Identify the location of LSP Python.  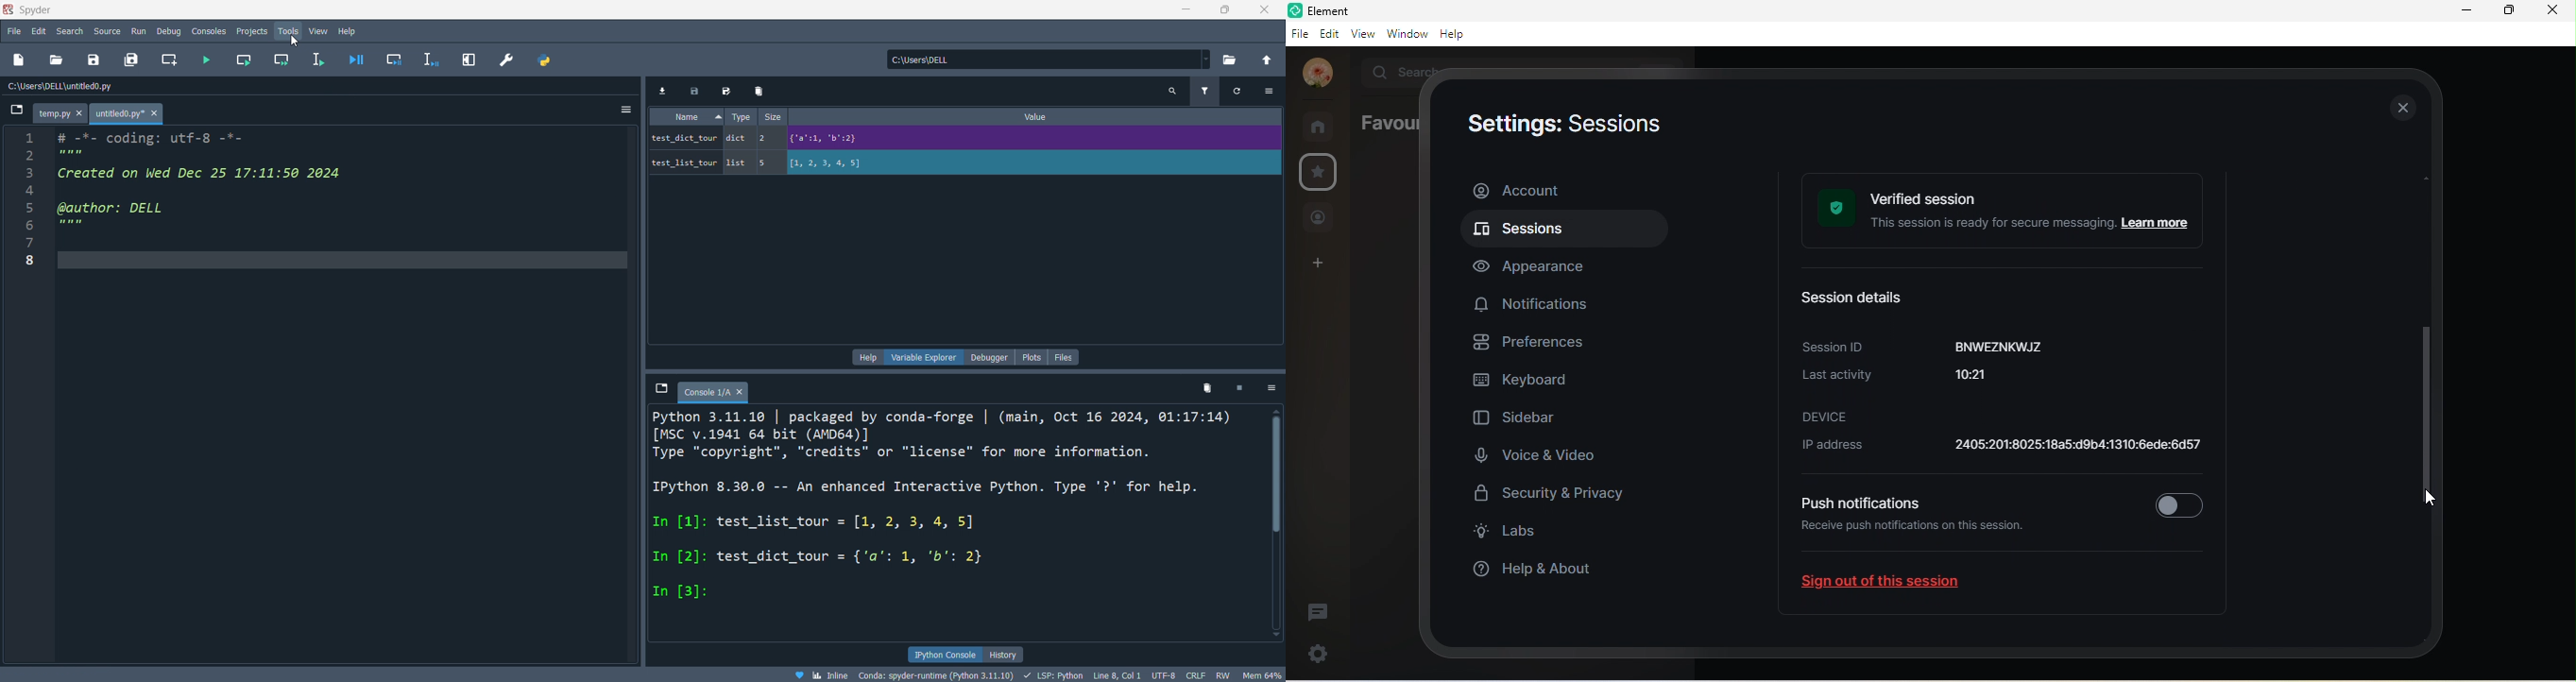
(1051, 674).